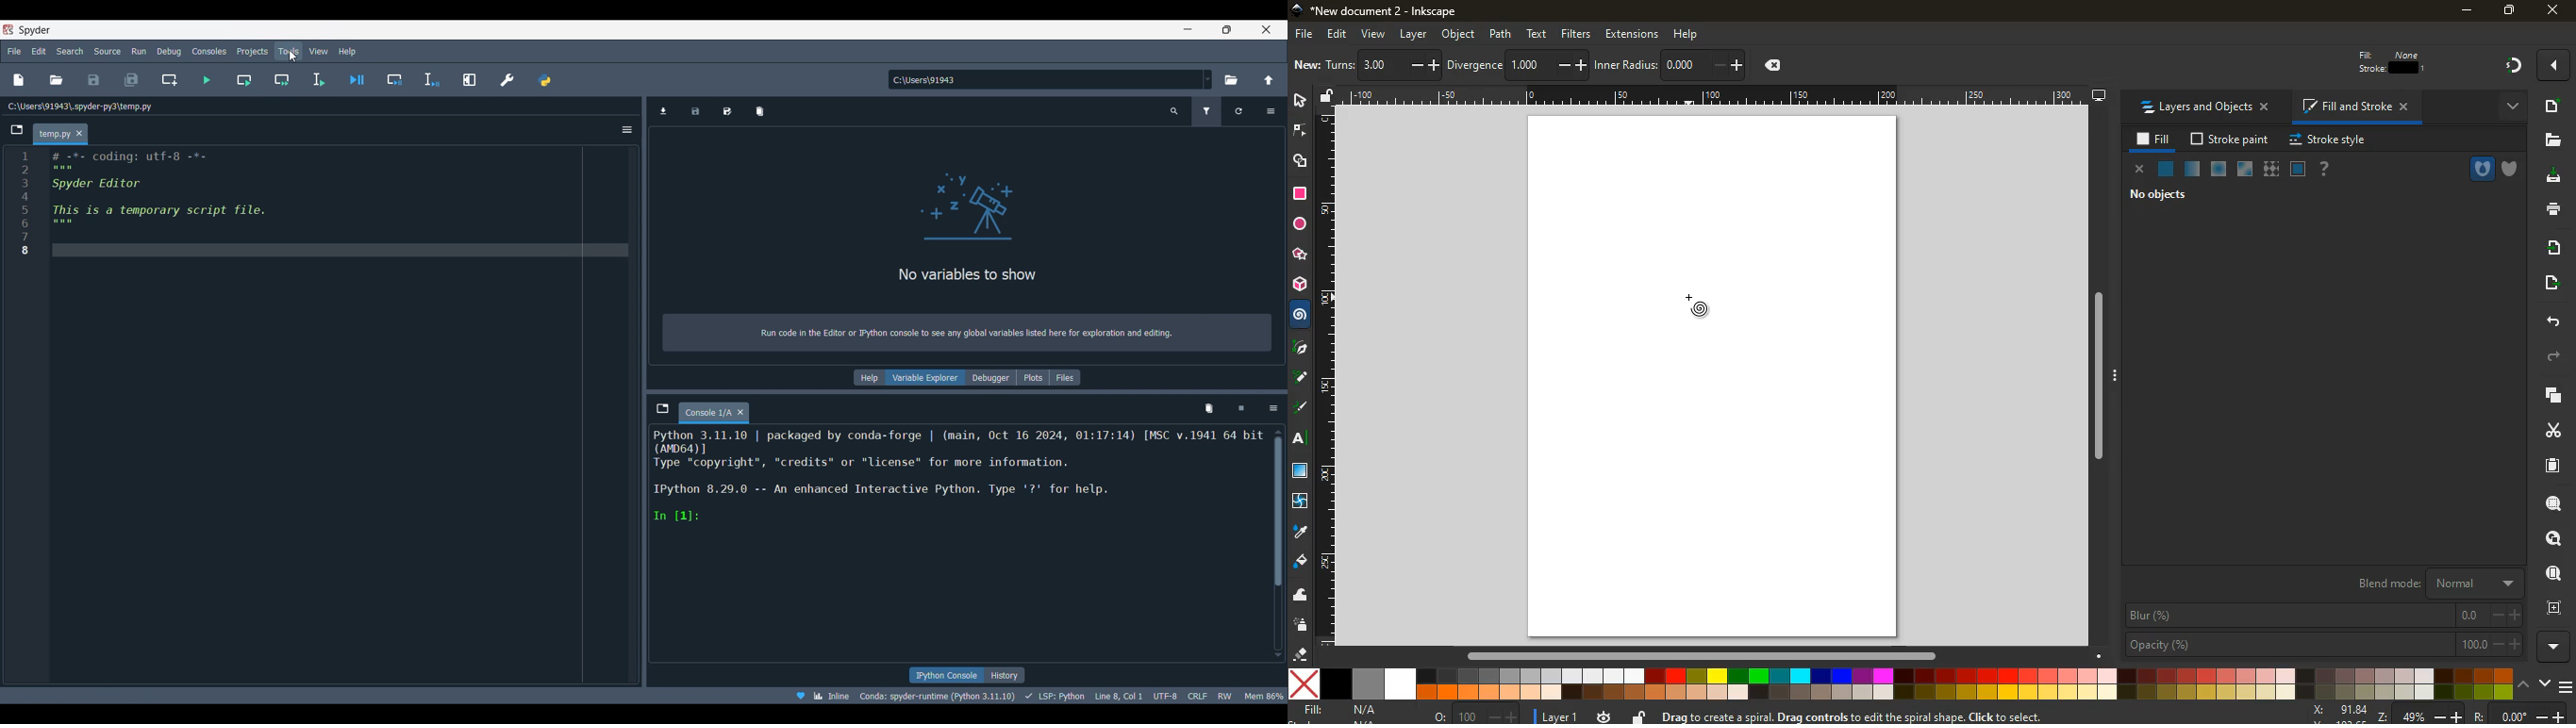 The image size is (2576, 728). I want to click on text, so click(1537, 33).